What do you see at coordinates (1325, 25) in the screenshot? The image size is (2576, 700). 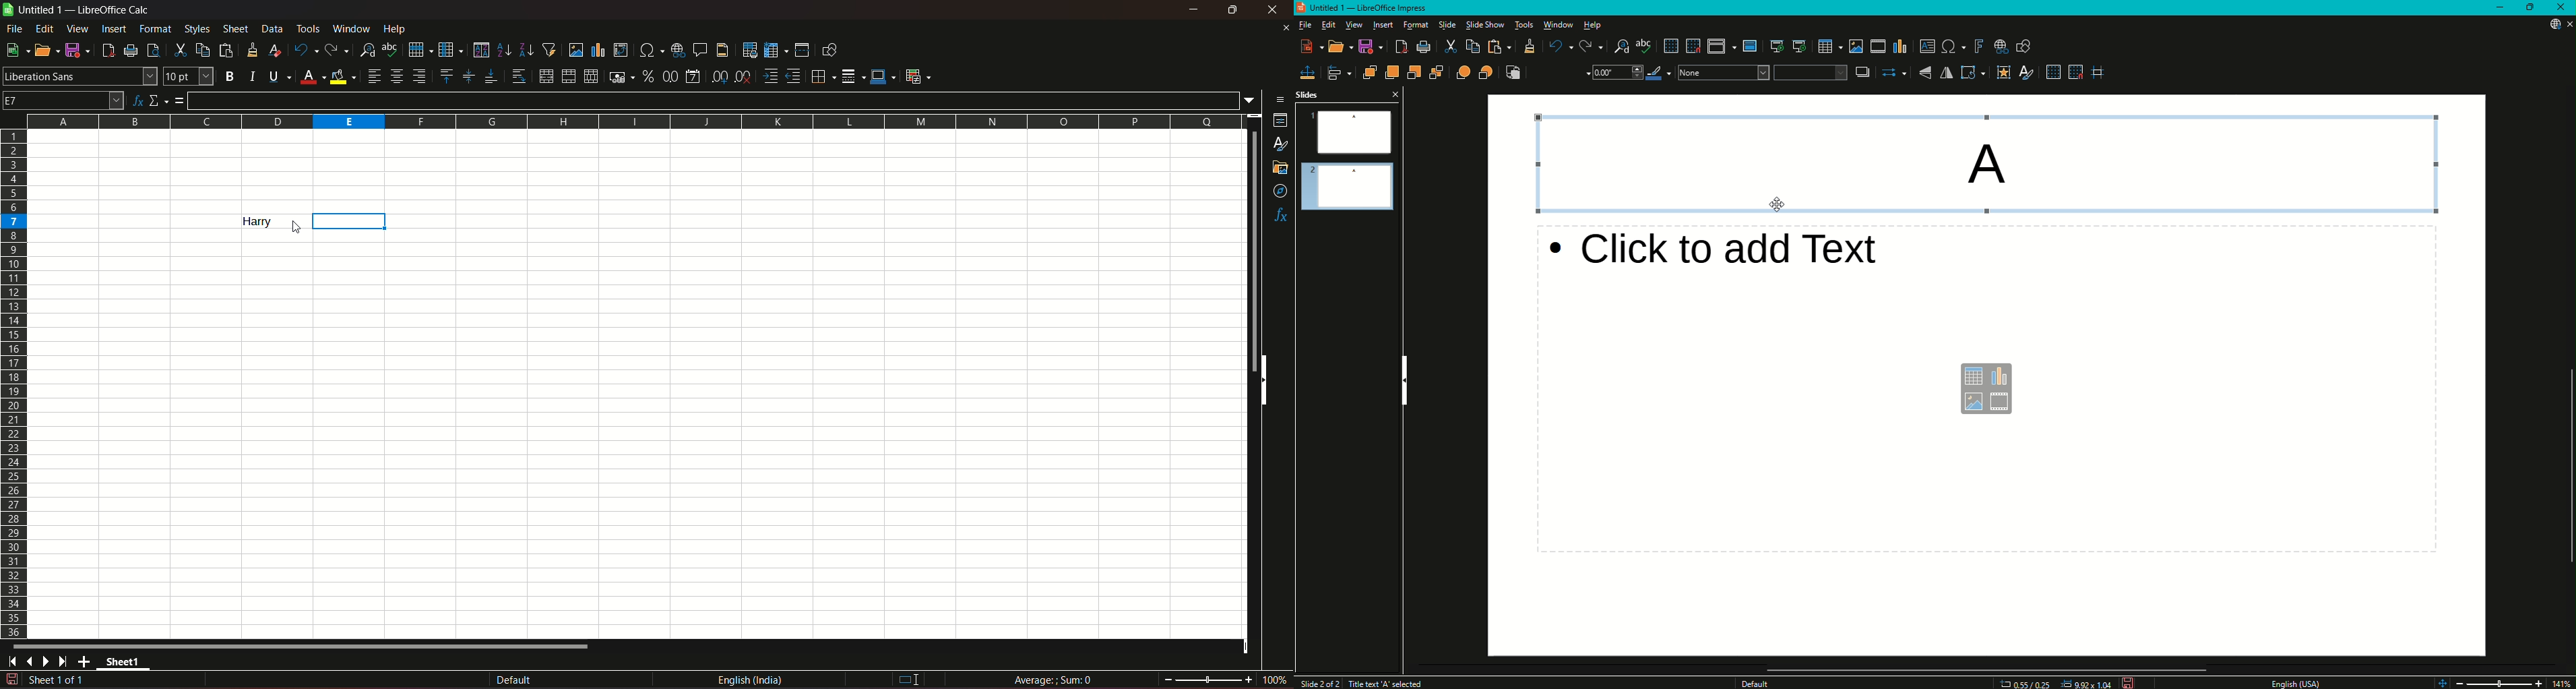 I see `Edit` at bounding box center [1325, 25].